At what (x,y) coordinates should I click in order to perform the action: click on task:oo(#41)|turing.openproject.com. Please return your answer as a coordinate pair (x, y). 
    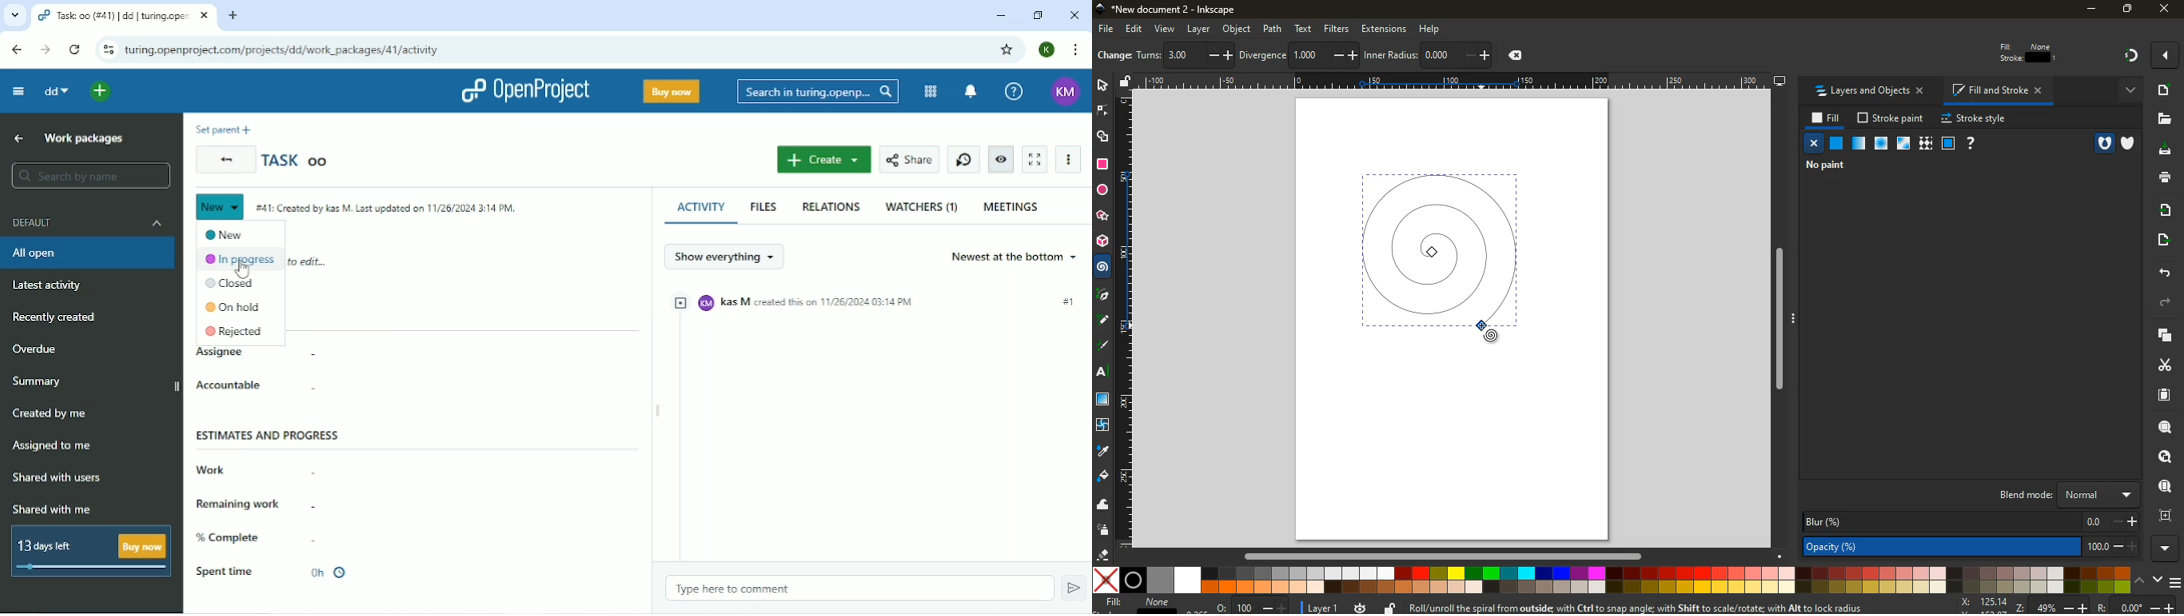
    Looking at the image, I should click on (122, 16).